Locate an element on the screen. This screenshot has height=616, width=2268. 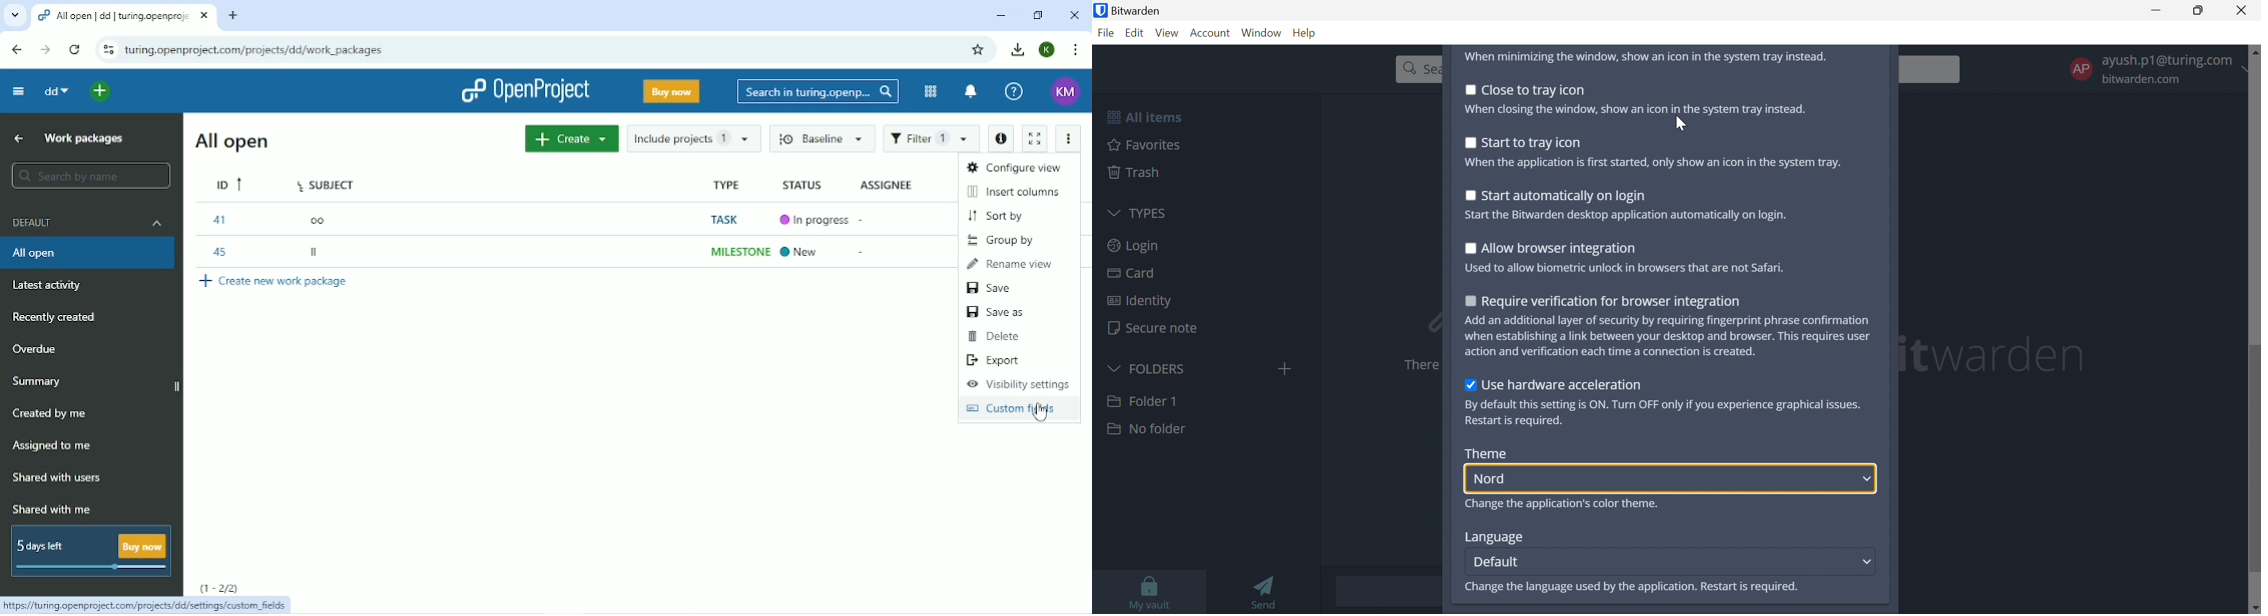
Buy now is located at coordinates (673, 91).